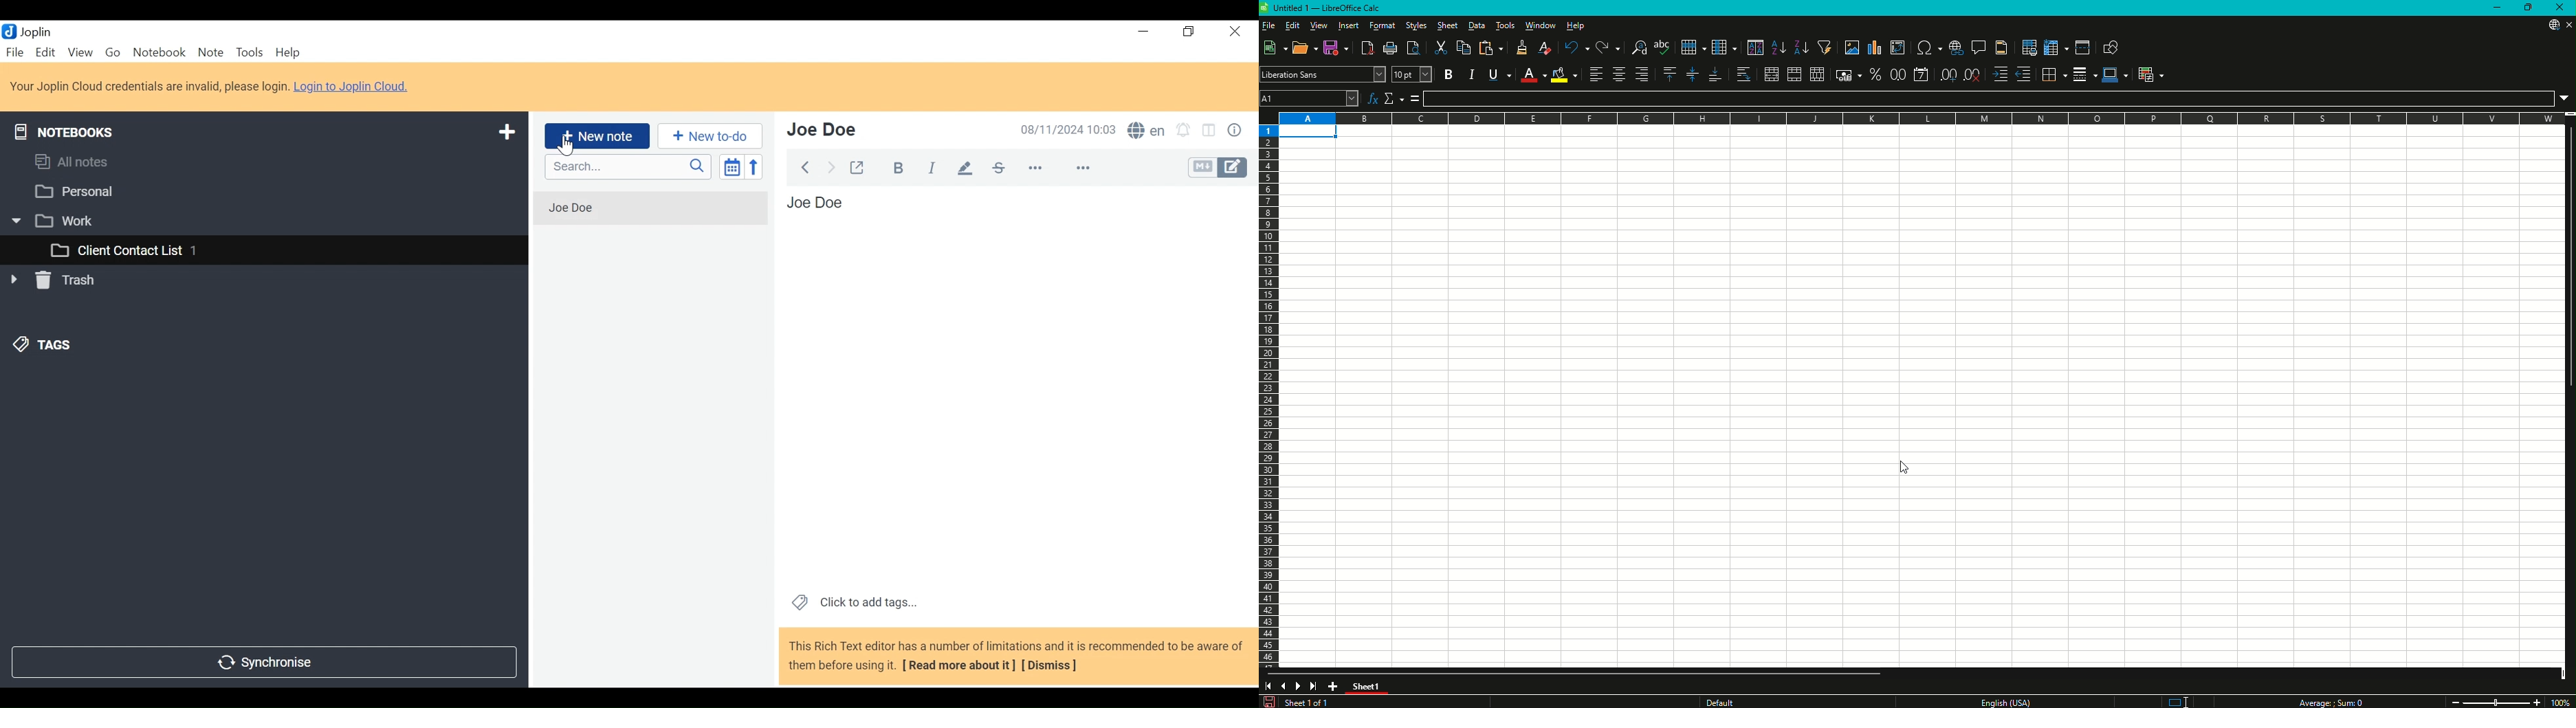  Describe the element at coordinates (808, 167) in the screenshot. I see `Back` at that location.